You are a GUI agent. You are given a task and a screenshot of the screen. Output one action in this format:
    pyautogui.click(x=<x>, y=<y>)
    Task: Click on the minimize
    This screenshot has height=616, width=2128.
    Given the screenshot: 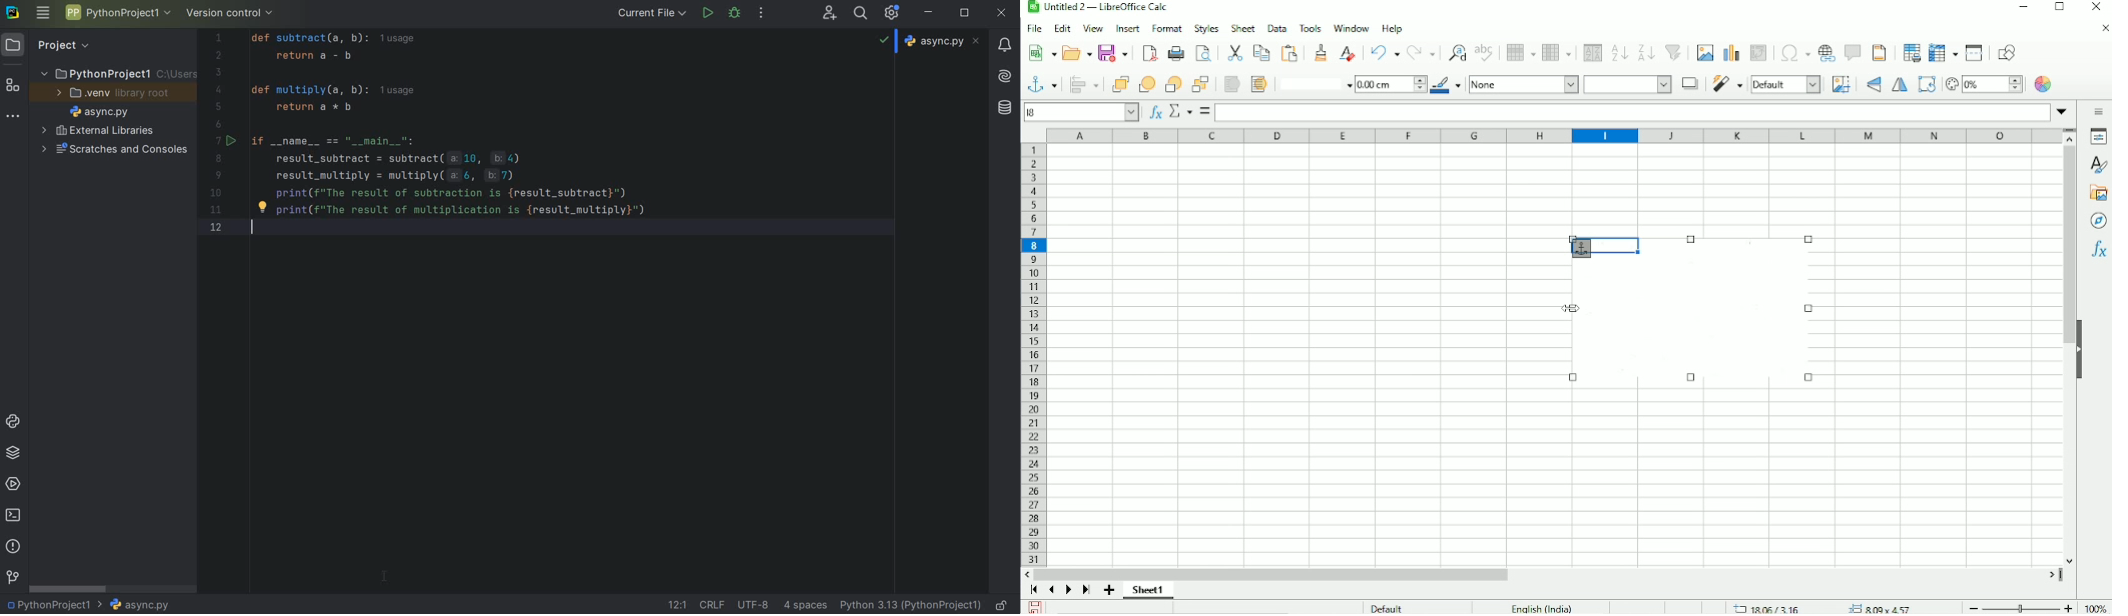 What is the action you would take?
    pyautogui.click(x=929, y=12)
    